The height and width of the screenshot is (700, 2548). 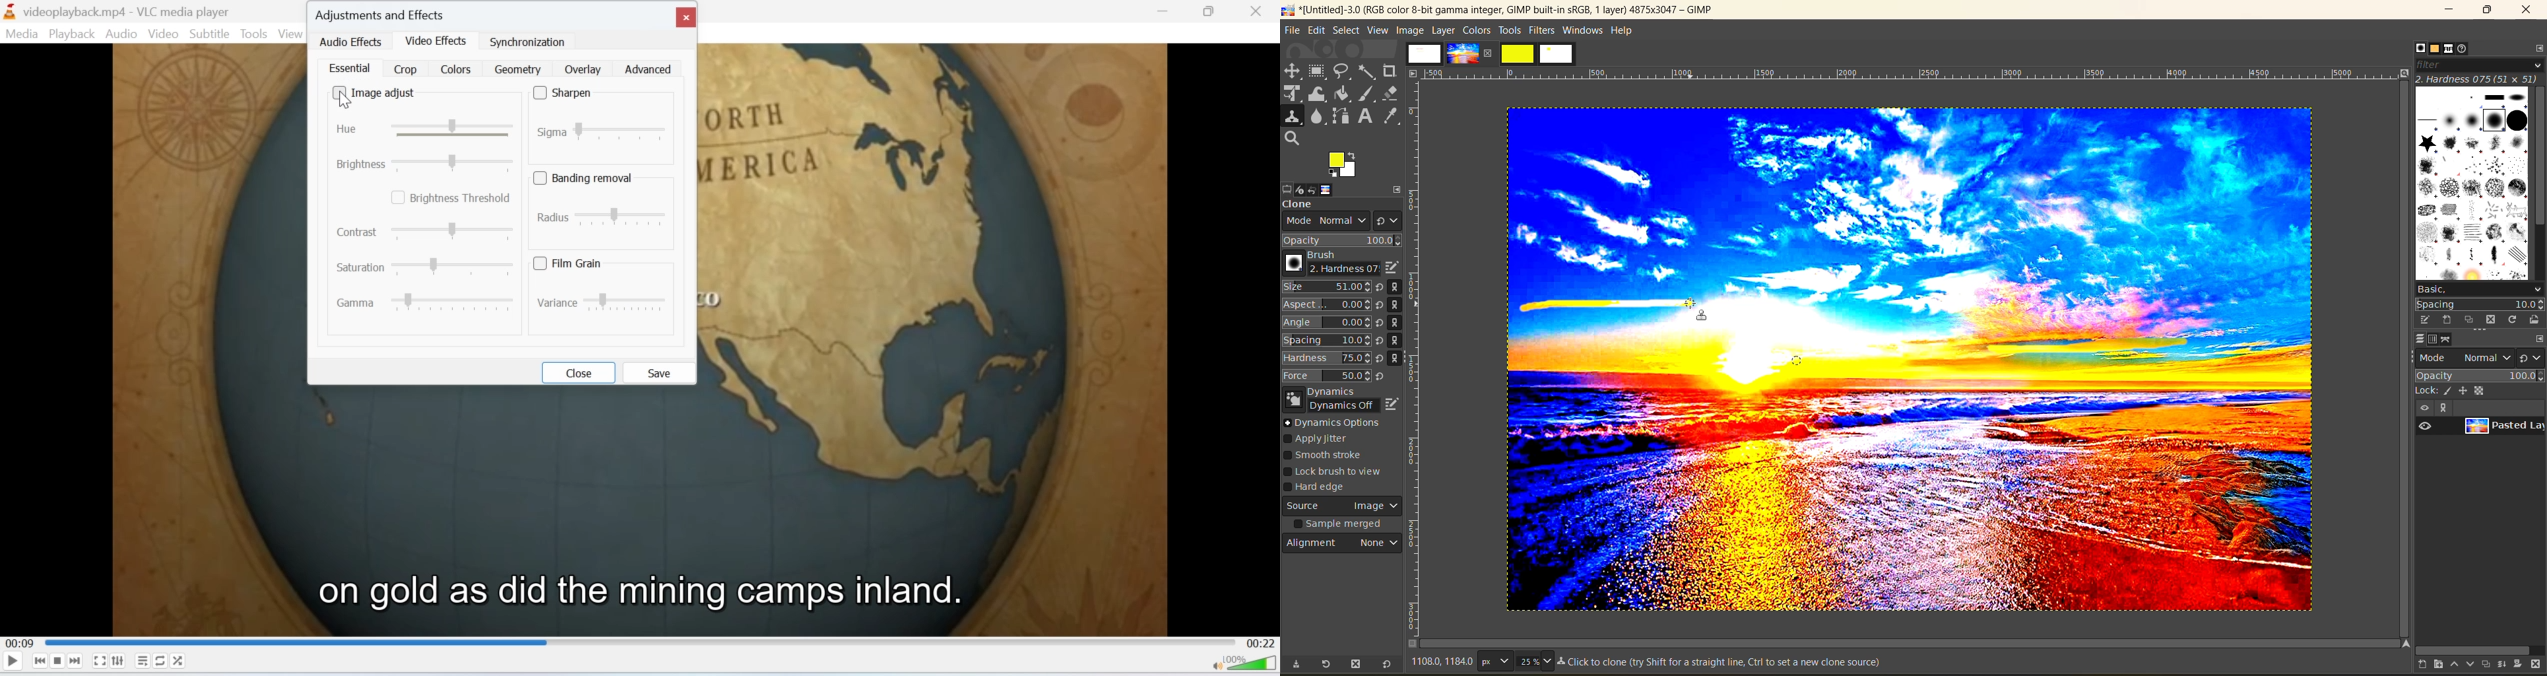 What do you see at coordinates (2452, 10) in the screenshot?
I see `minimize` at bounding box center [2452, 10].